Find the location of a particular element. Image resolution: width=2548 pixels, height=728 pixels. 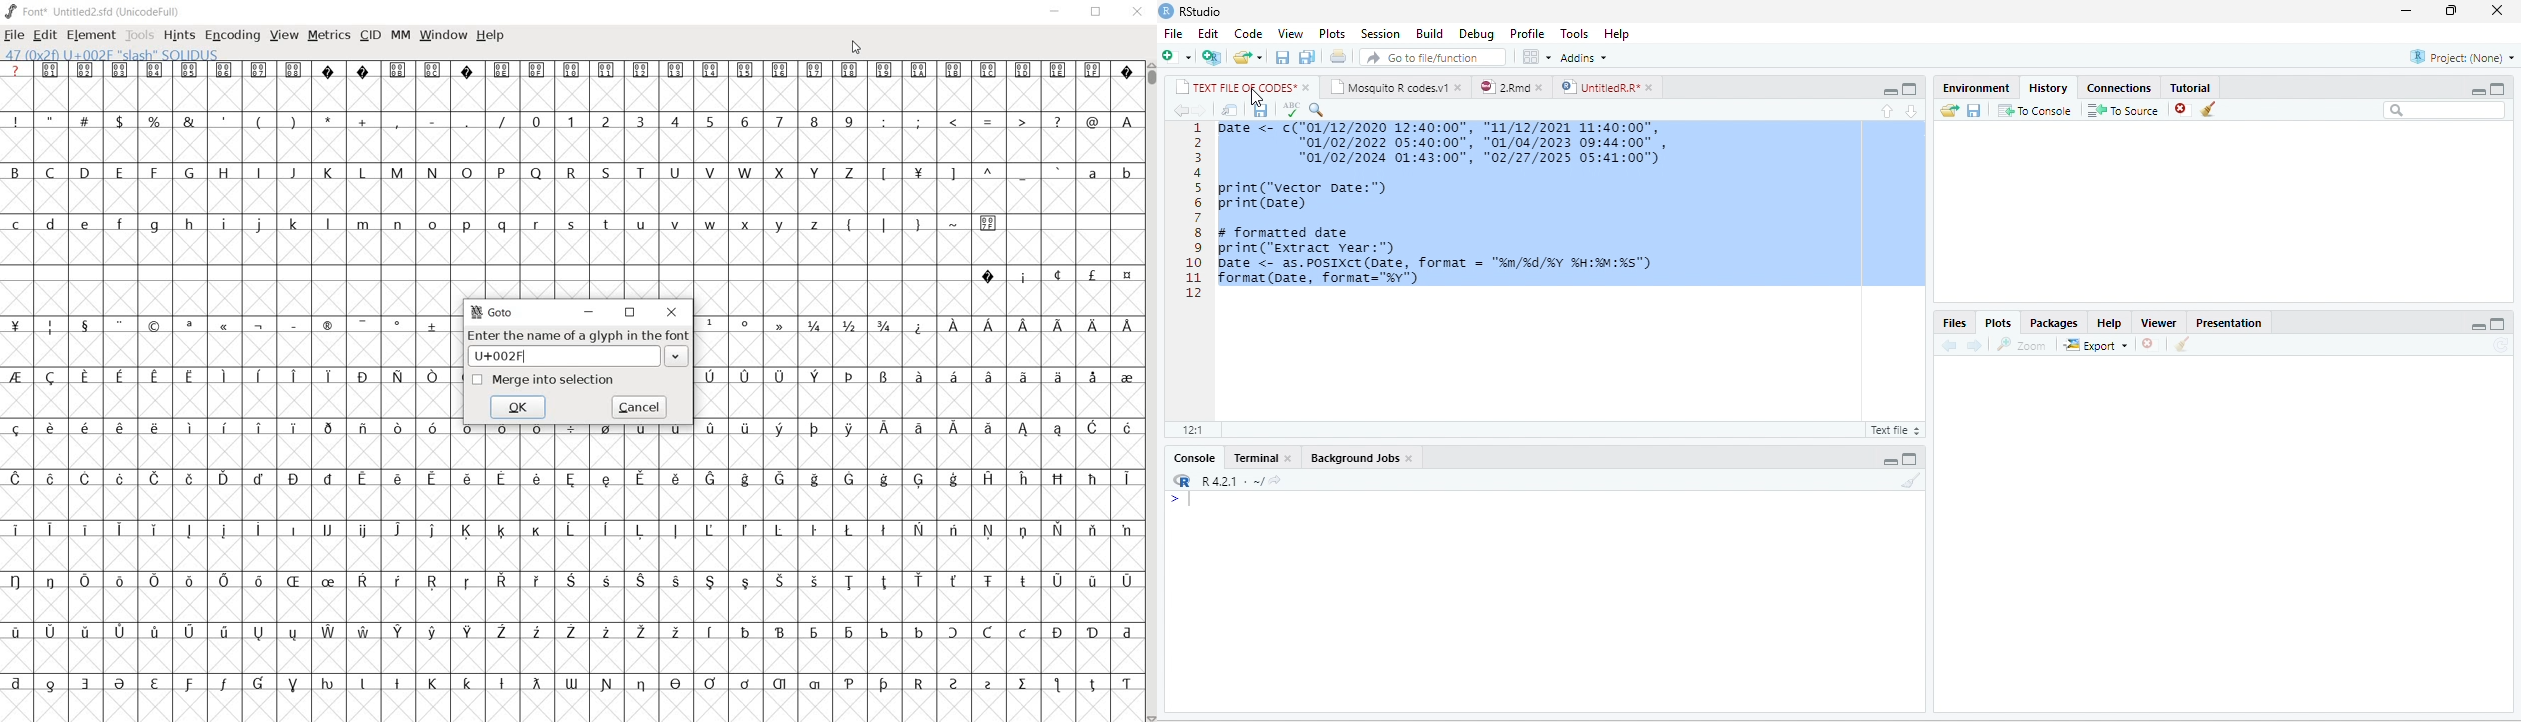

Tutorial is located at coordinates (2191, 88).